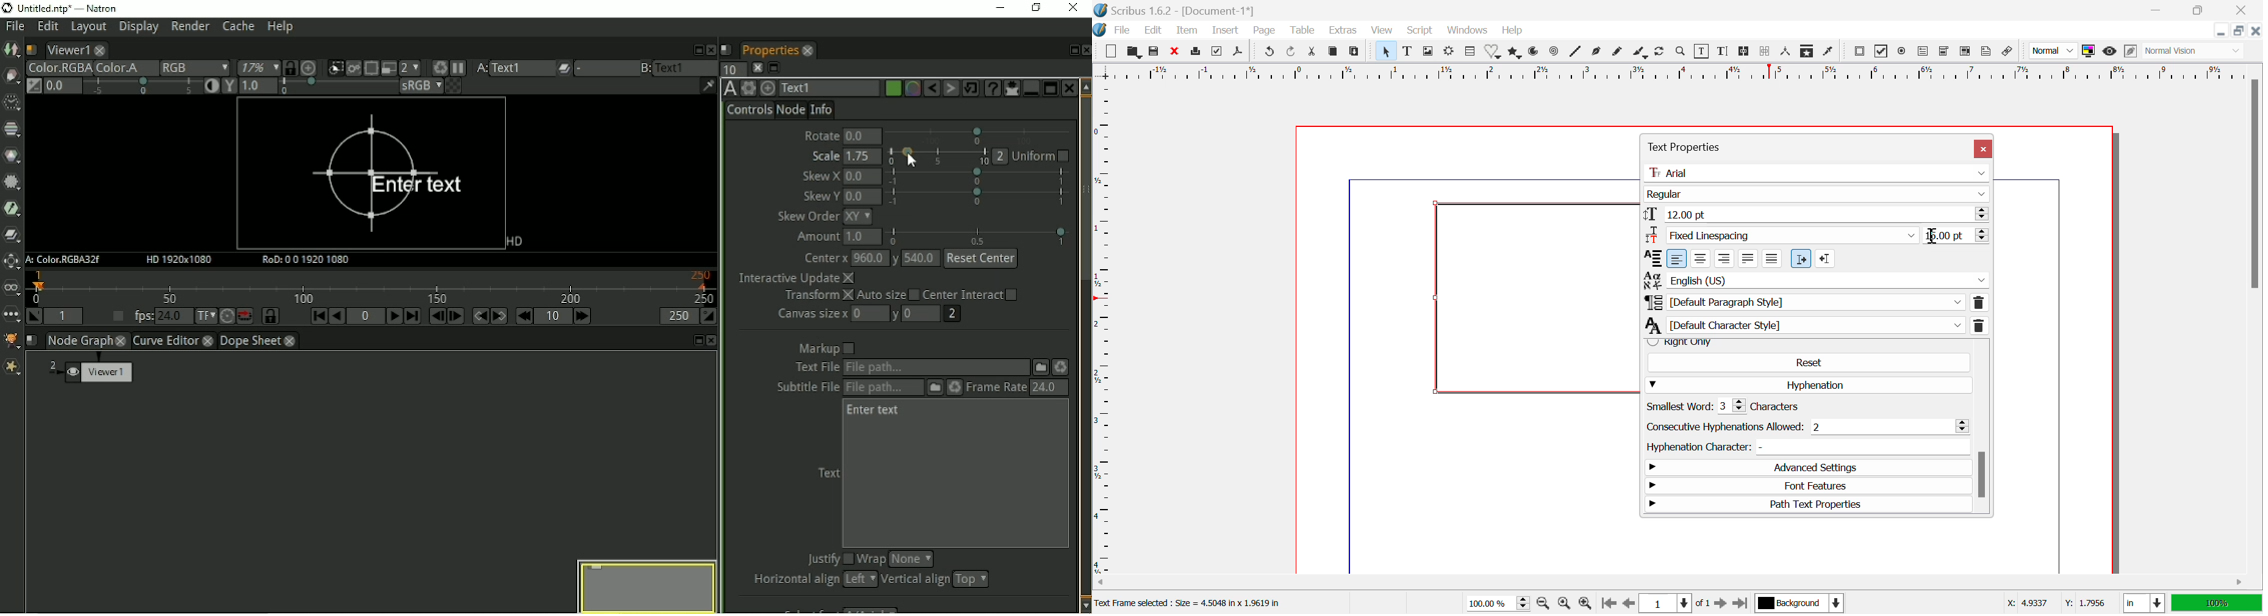 The width and height of the screenshot is (2268, 616). Describe the element at coordinates (1904, 51) in the screenshot. I see `Pdf Radio button` at that location.